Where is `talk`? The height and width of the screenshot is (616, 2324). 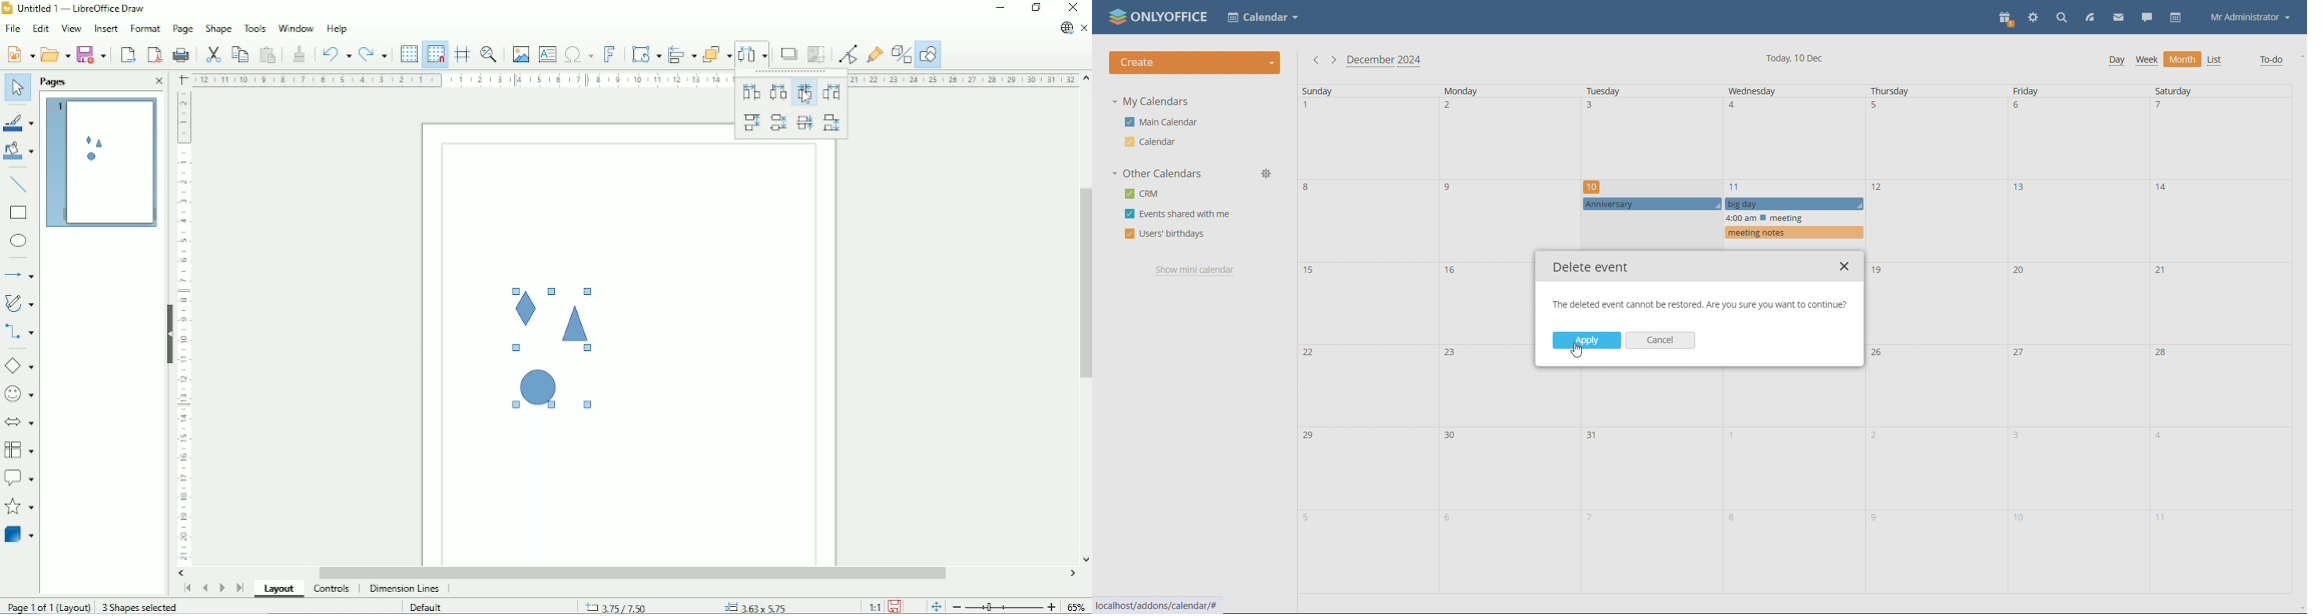
talk is located at coordinates (2147, 17).